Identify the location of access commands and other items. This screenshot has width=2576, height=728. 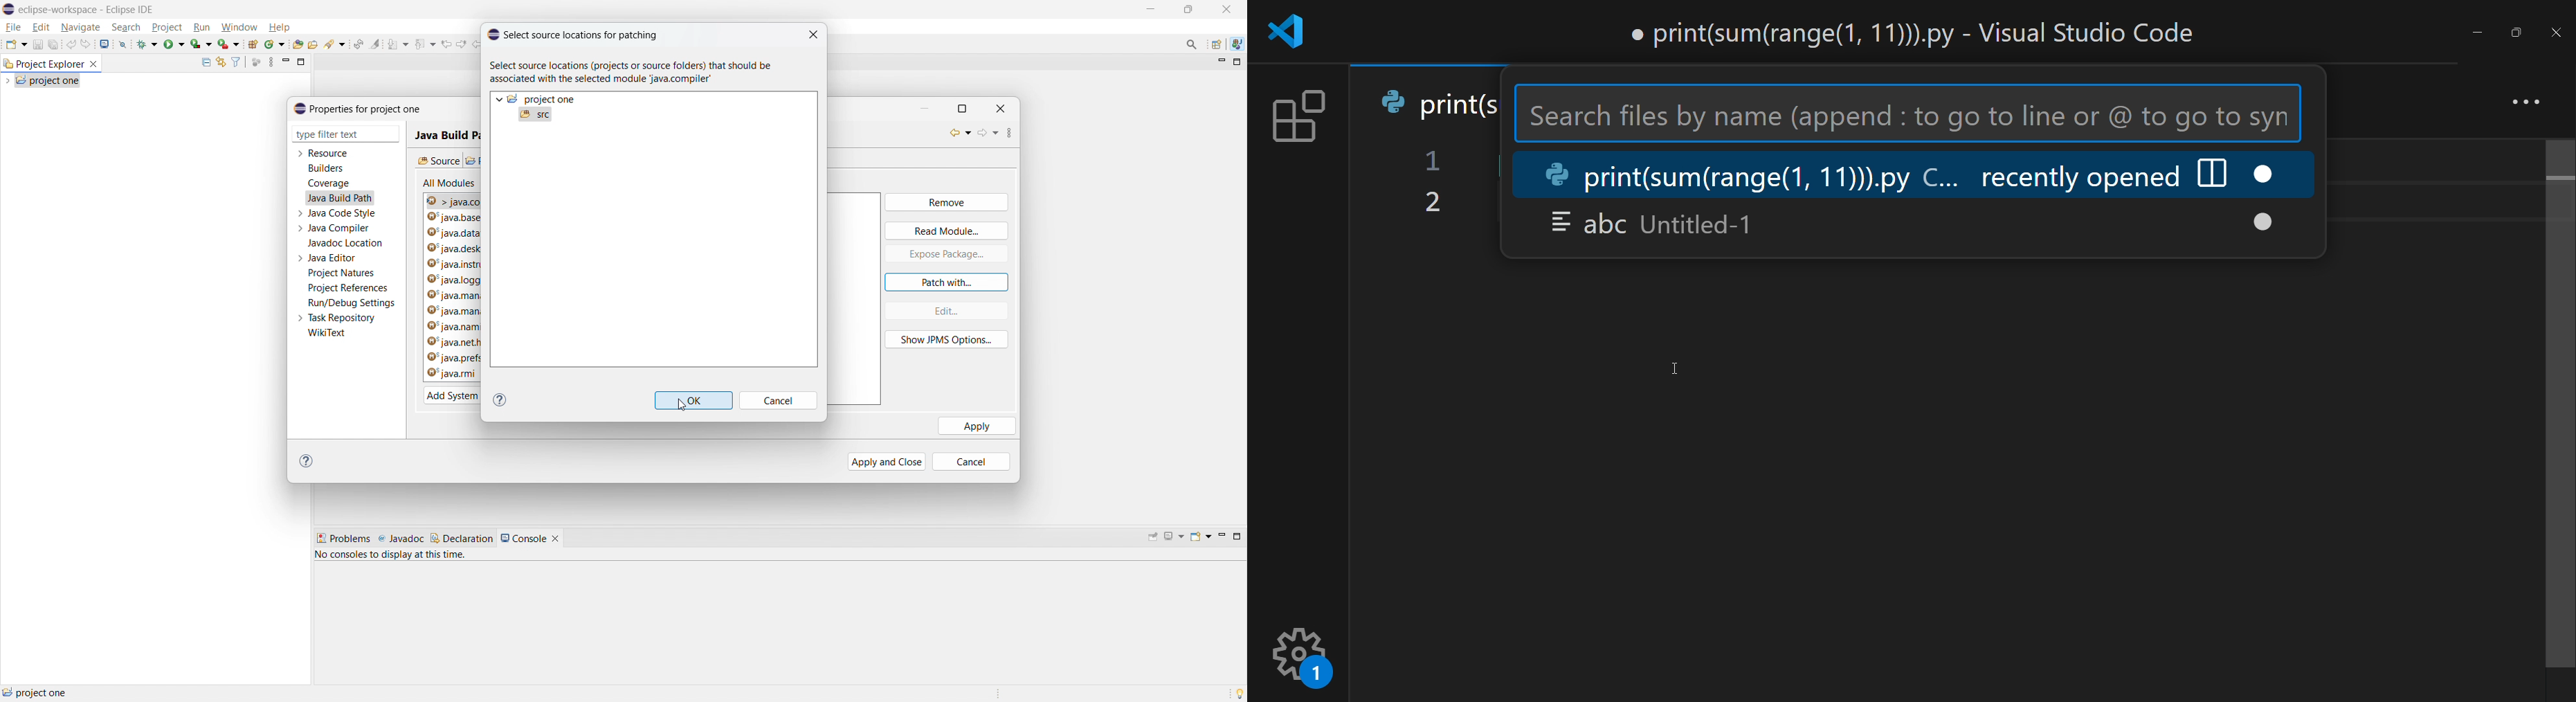
(1193, 44).